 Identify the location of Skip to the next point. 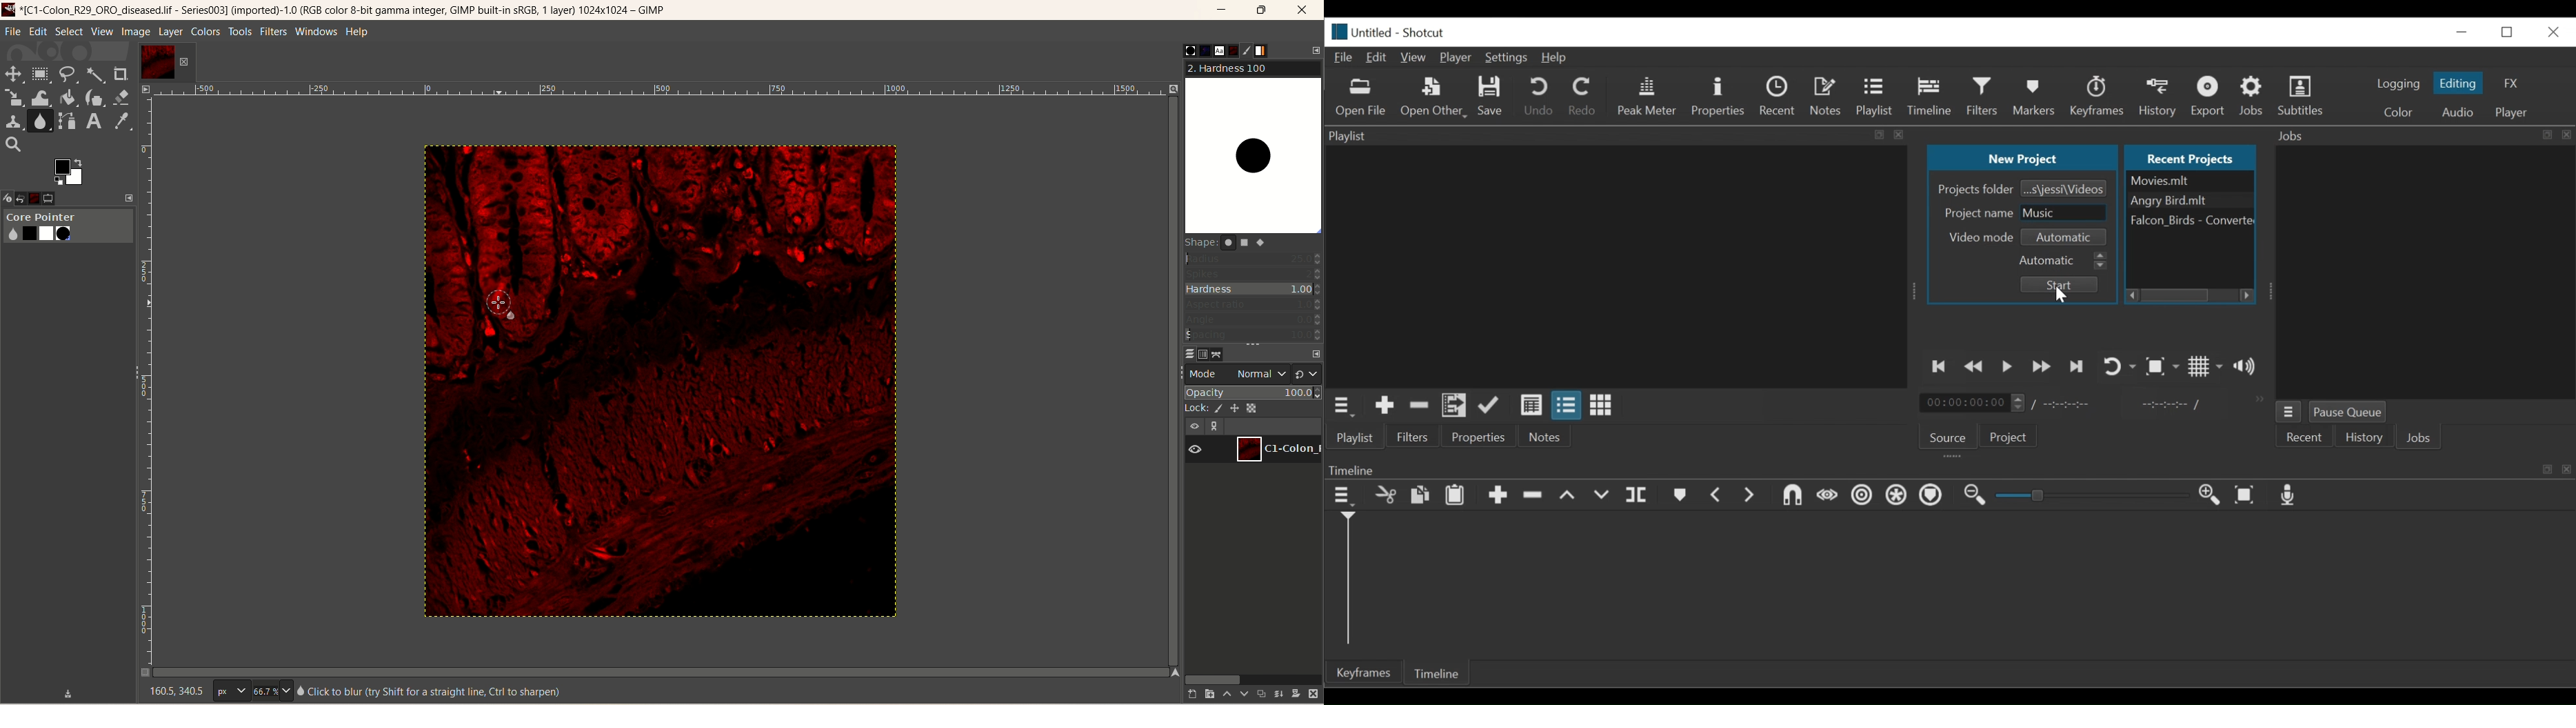
(2077, 368).